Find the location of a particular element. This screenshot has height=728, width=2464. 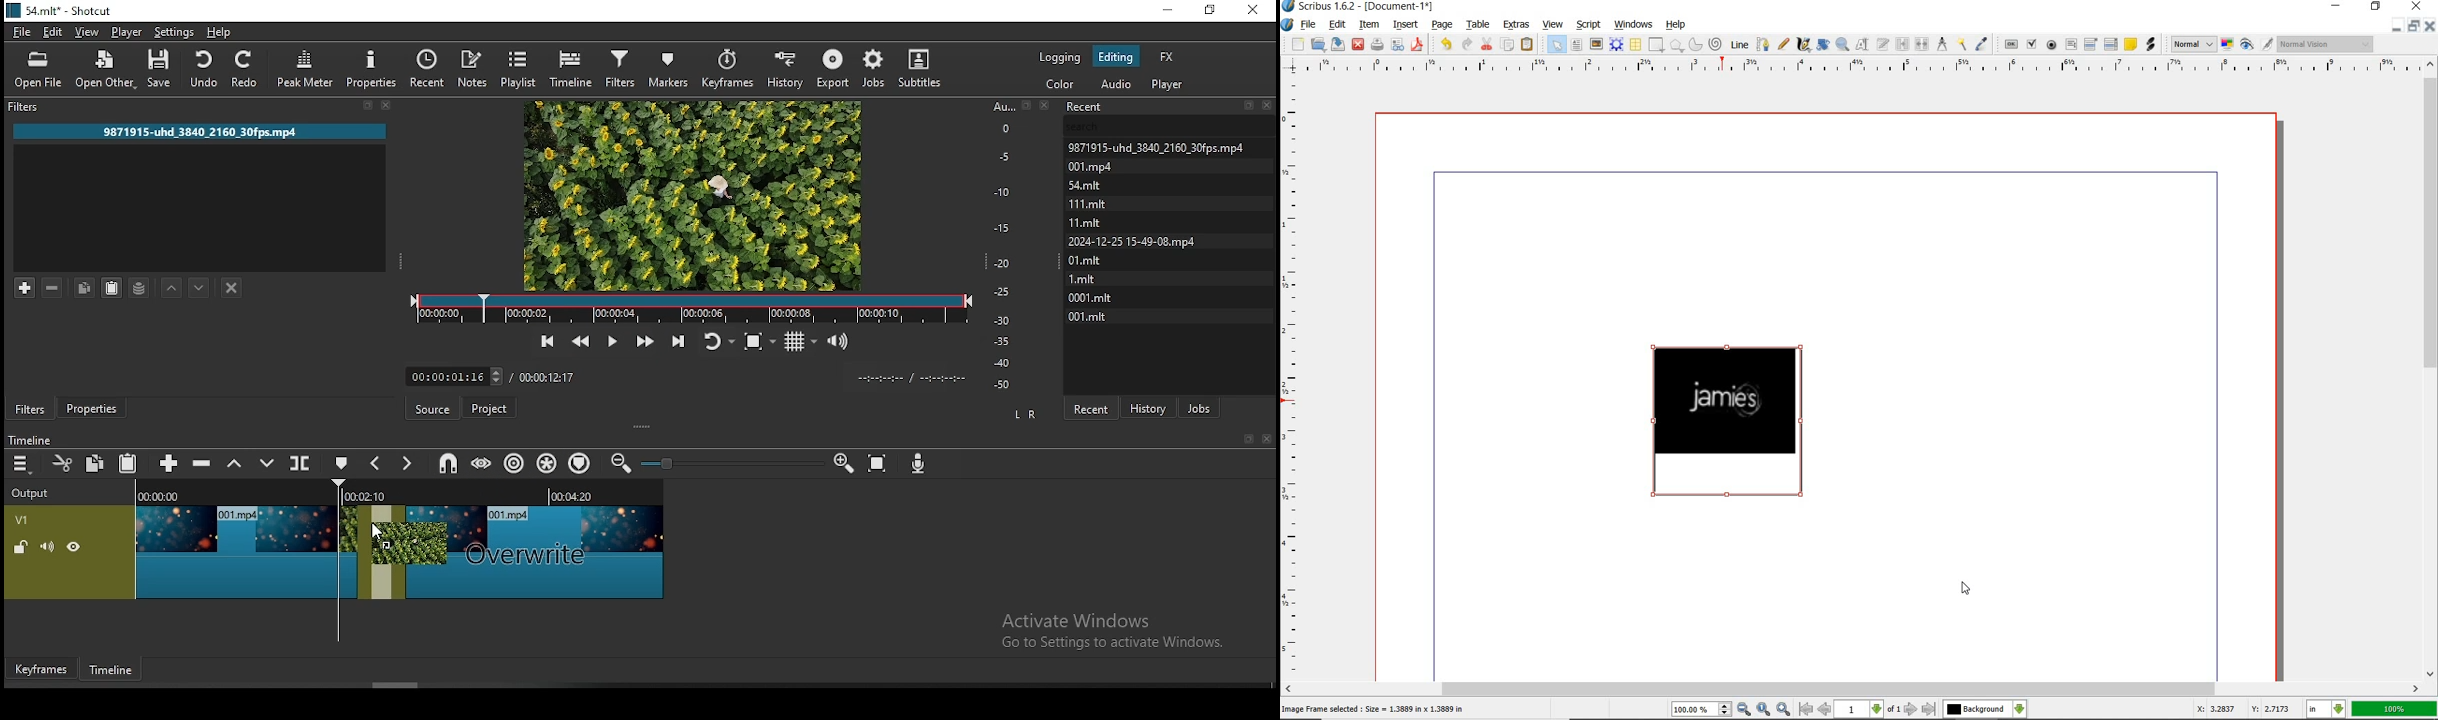

windows is located at coordinates (1634, 24).